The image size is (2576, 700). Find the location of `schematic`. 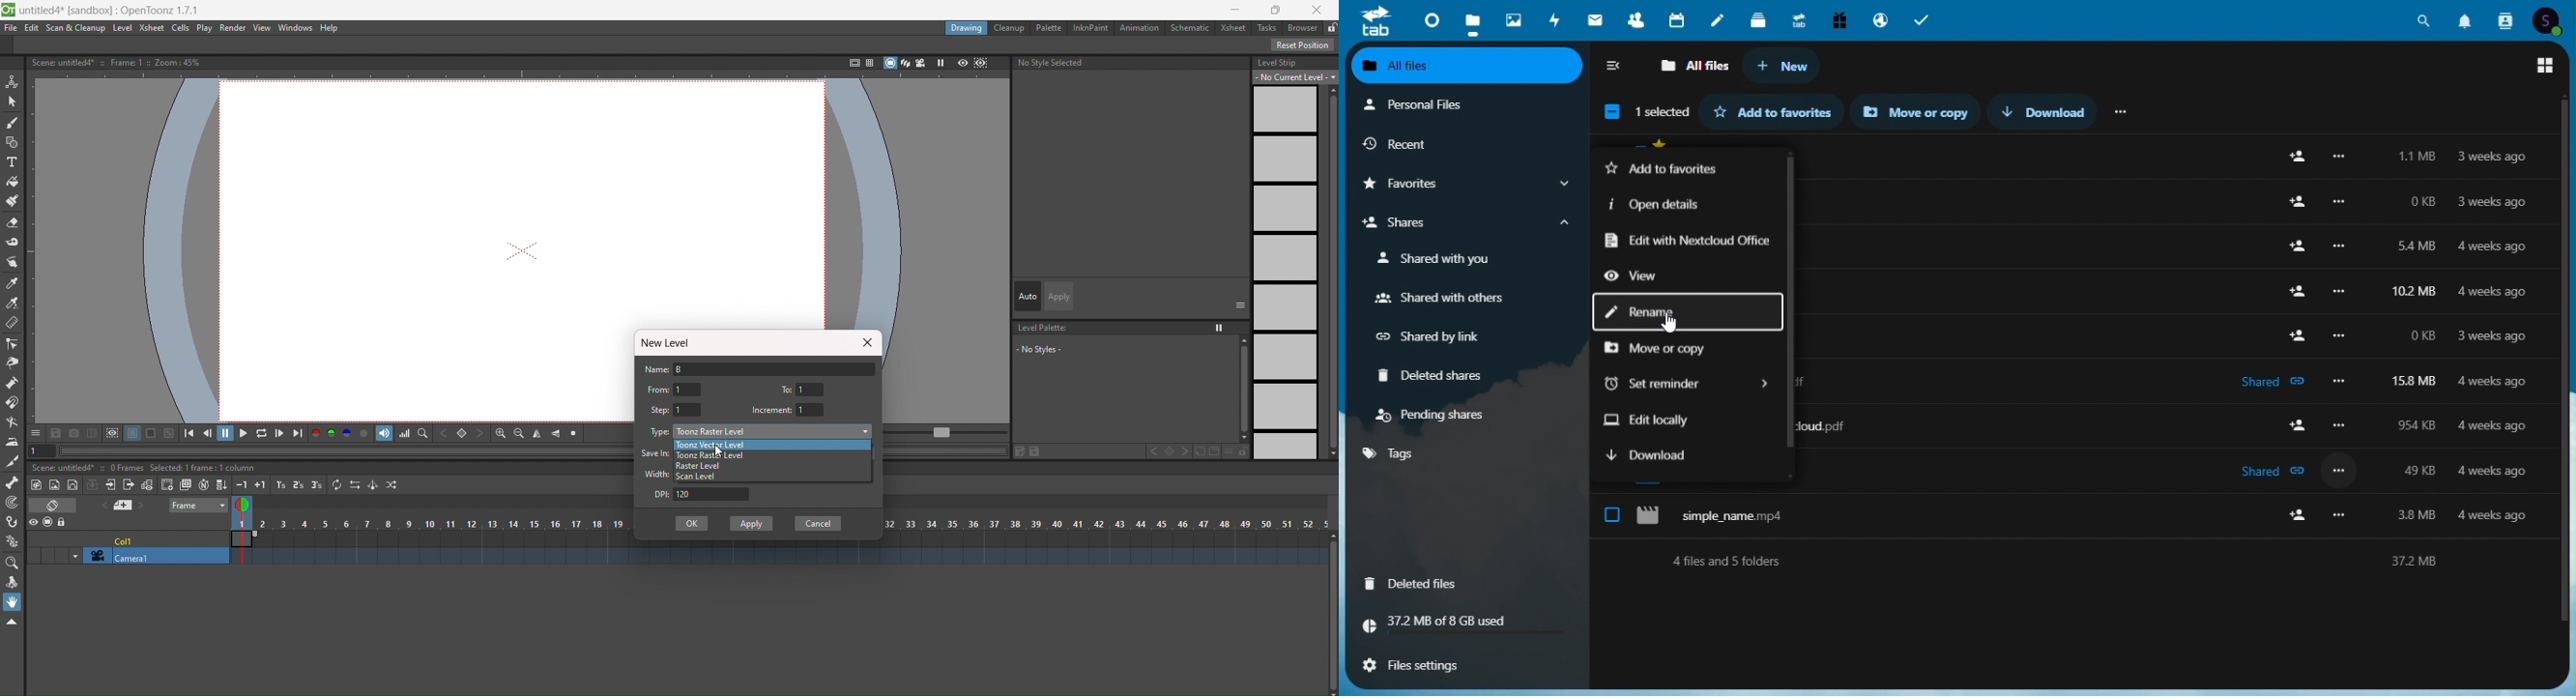

schematic is located at coordinates (1190, 27).